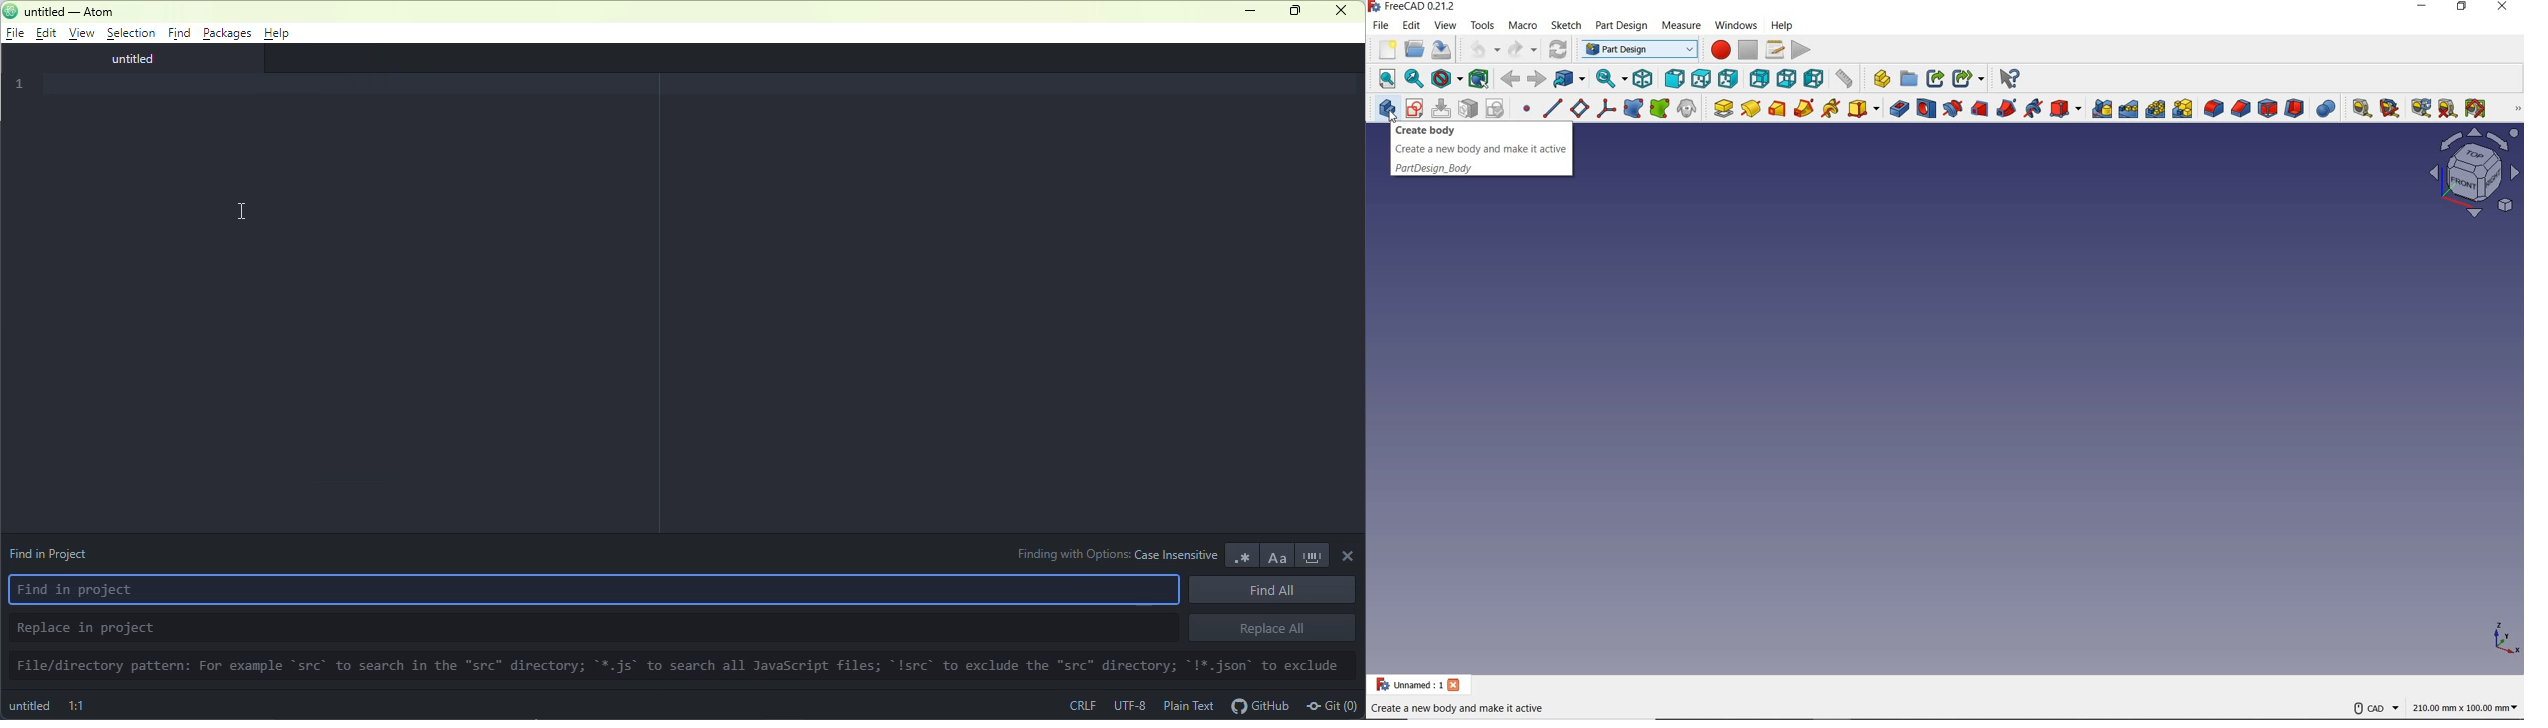 Image resolution: width=2548 pixels, height=728 pixels. What do you see at coordinates (1535, 80) in the screenshot?
I see `forward` at bounding box center [1535, 80].